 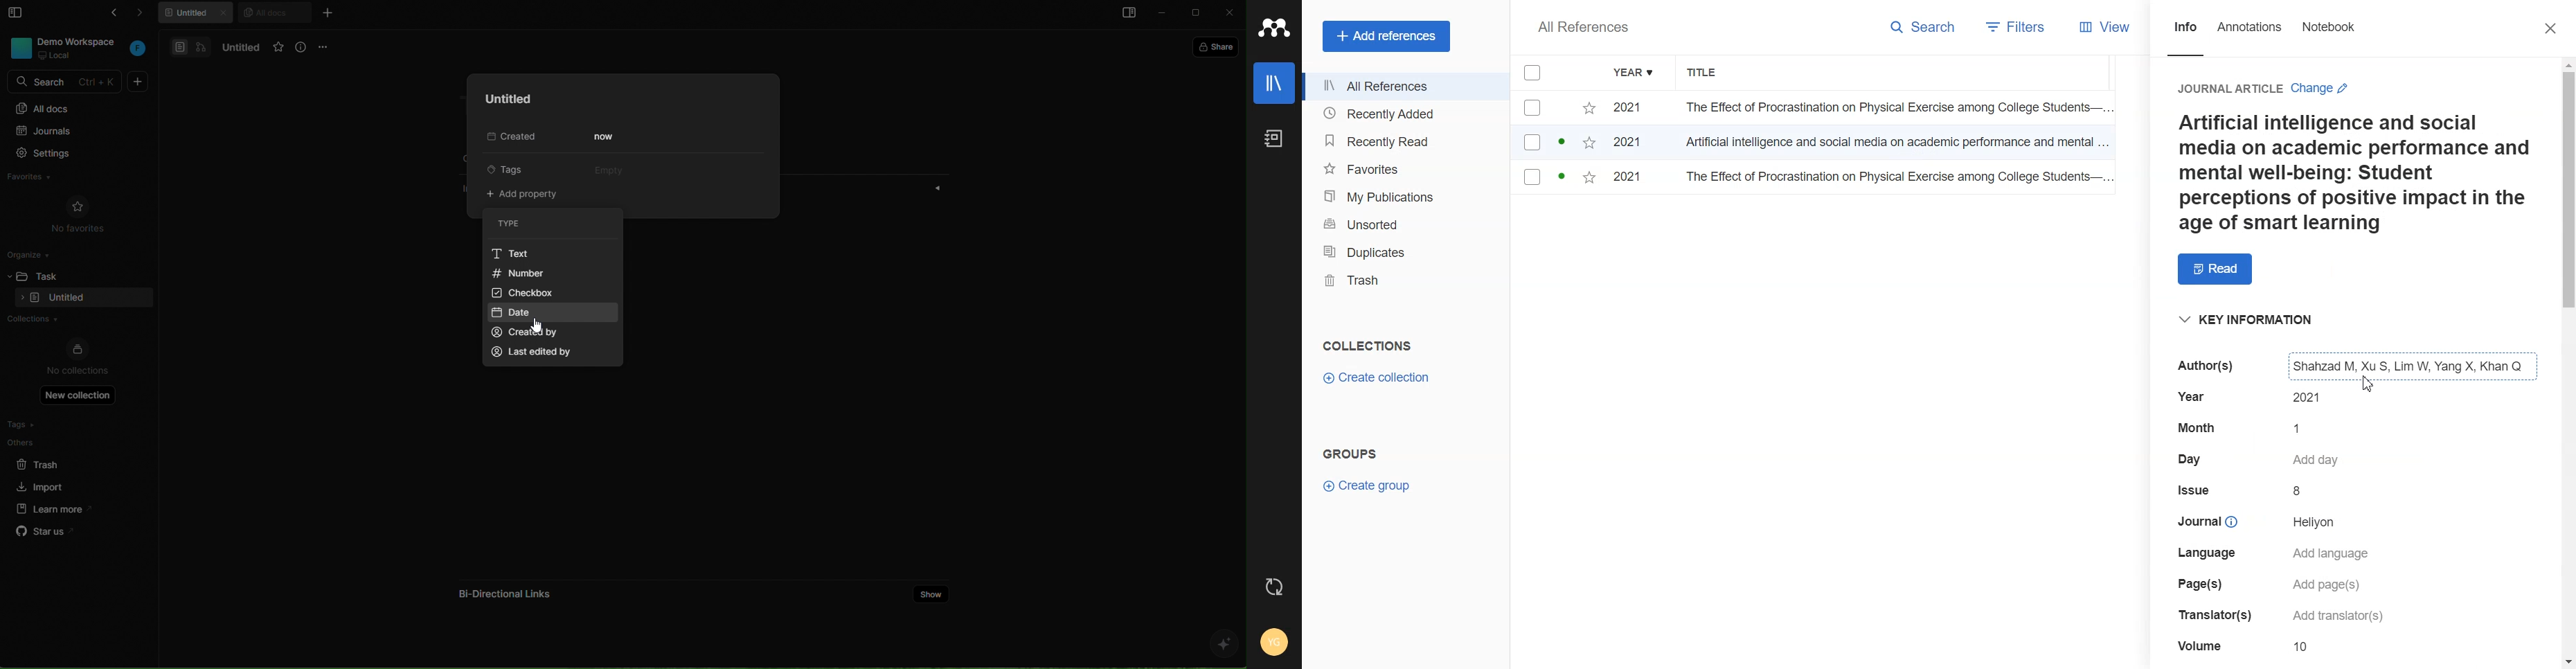 I want to click on info, so click(x=302, y=48).